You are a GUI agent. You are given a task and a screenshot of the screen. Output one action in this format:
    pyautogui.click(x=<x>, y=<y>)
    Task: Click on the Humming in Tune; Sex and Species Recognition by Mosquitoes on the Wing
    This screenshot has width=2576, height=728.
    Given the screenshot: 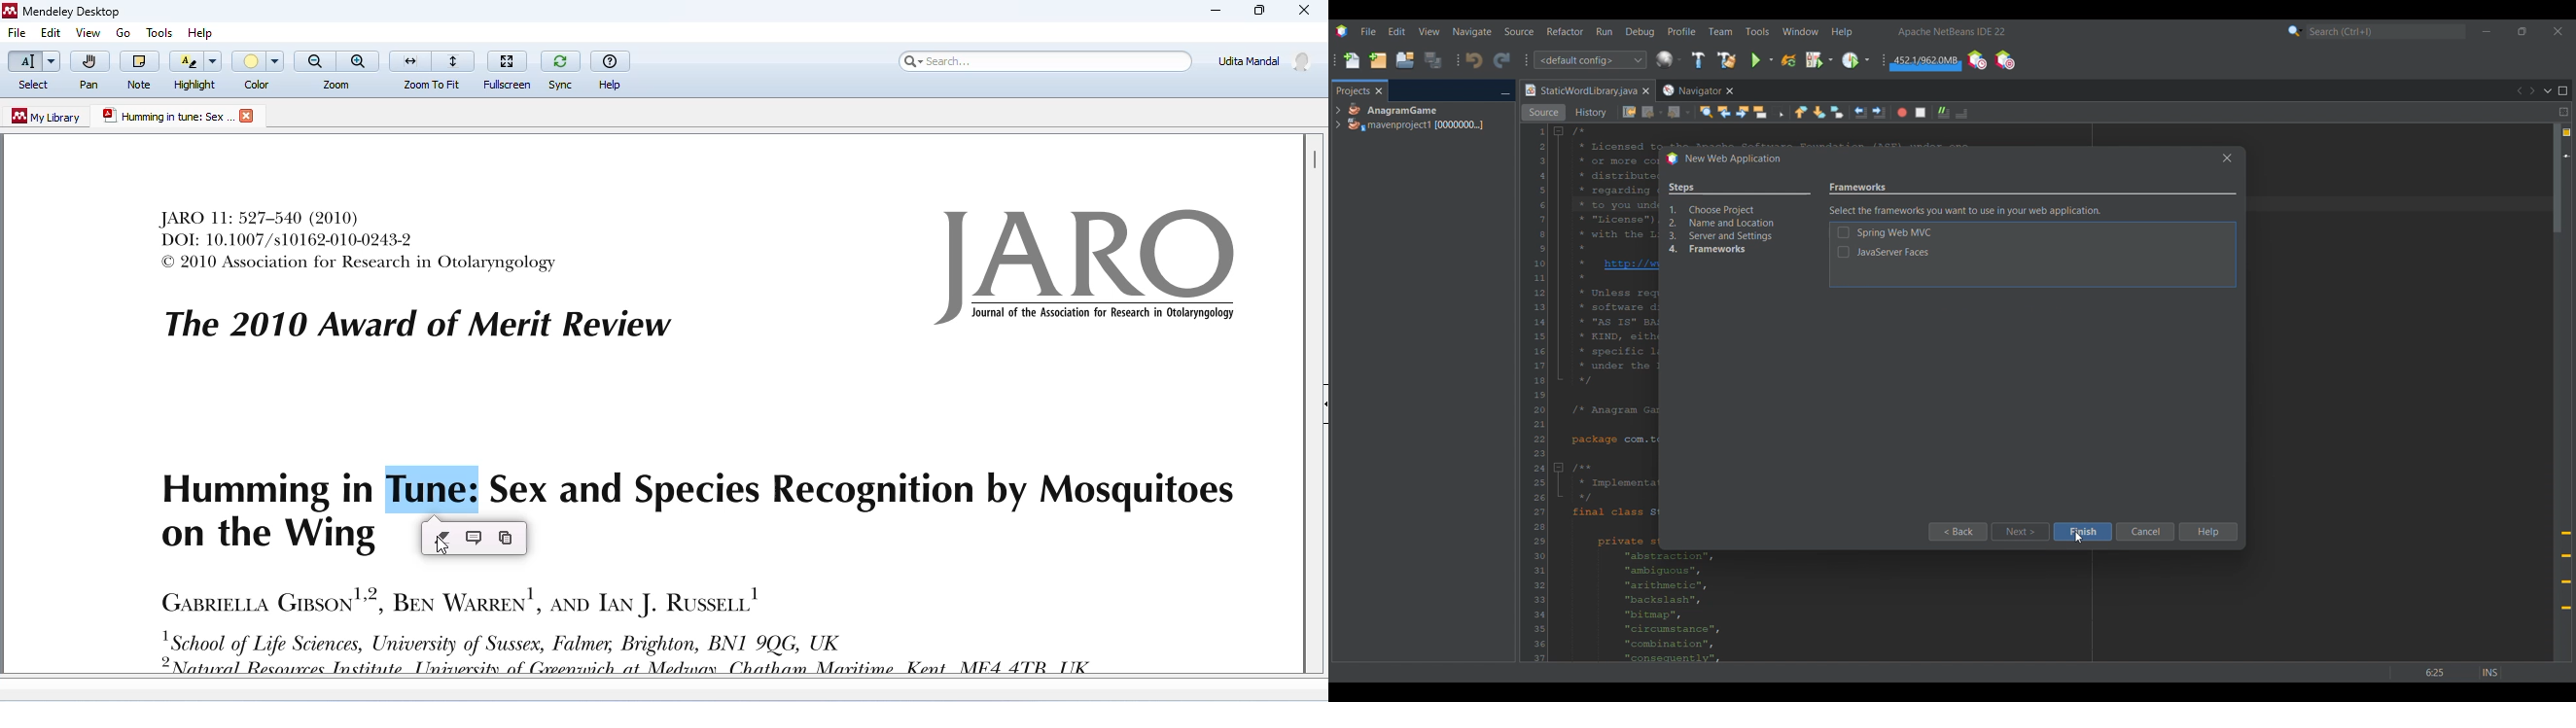 What is the action you would take?
    pyautogui.click(x=696, y=508)
    